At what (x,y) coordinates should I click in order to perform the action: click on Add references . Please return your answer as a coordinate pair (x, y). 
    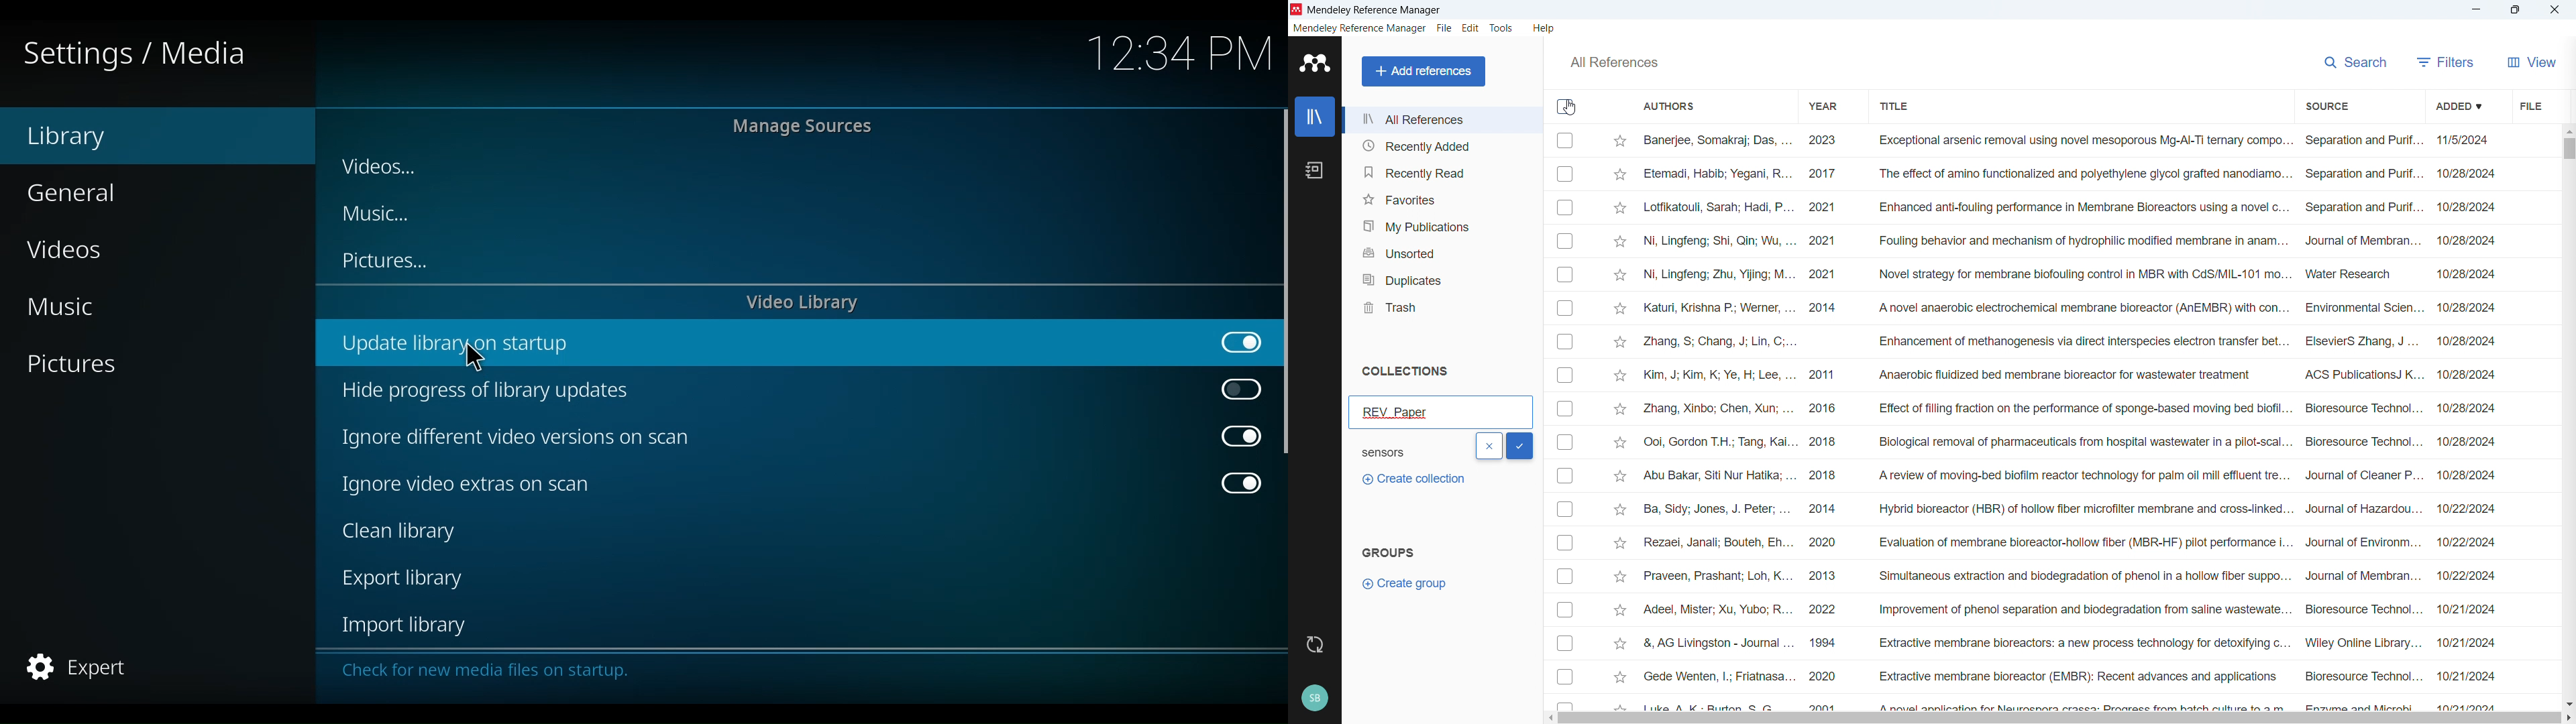
    Looking at the image, I should click on (1423, 71).